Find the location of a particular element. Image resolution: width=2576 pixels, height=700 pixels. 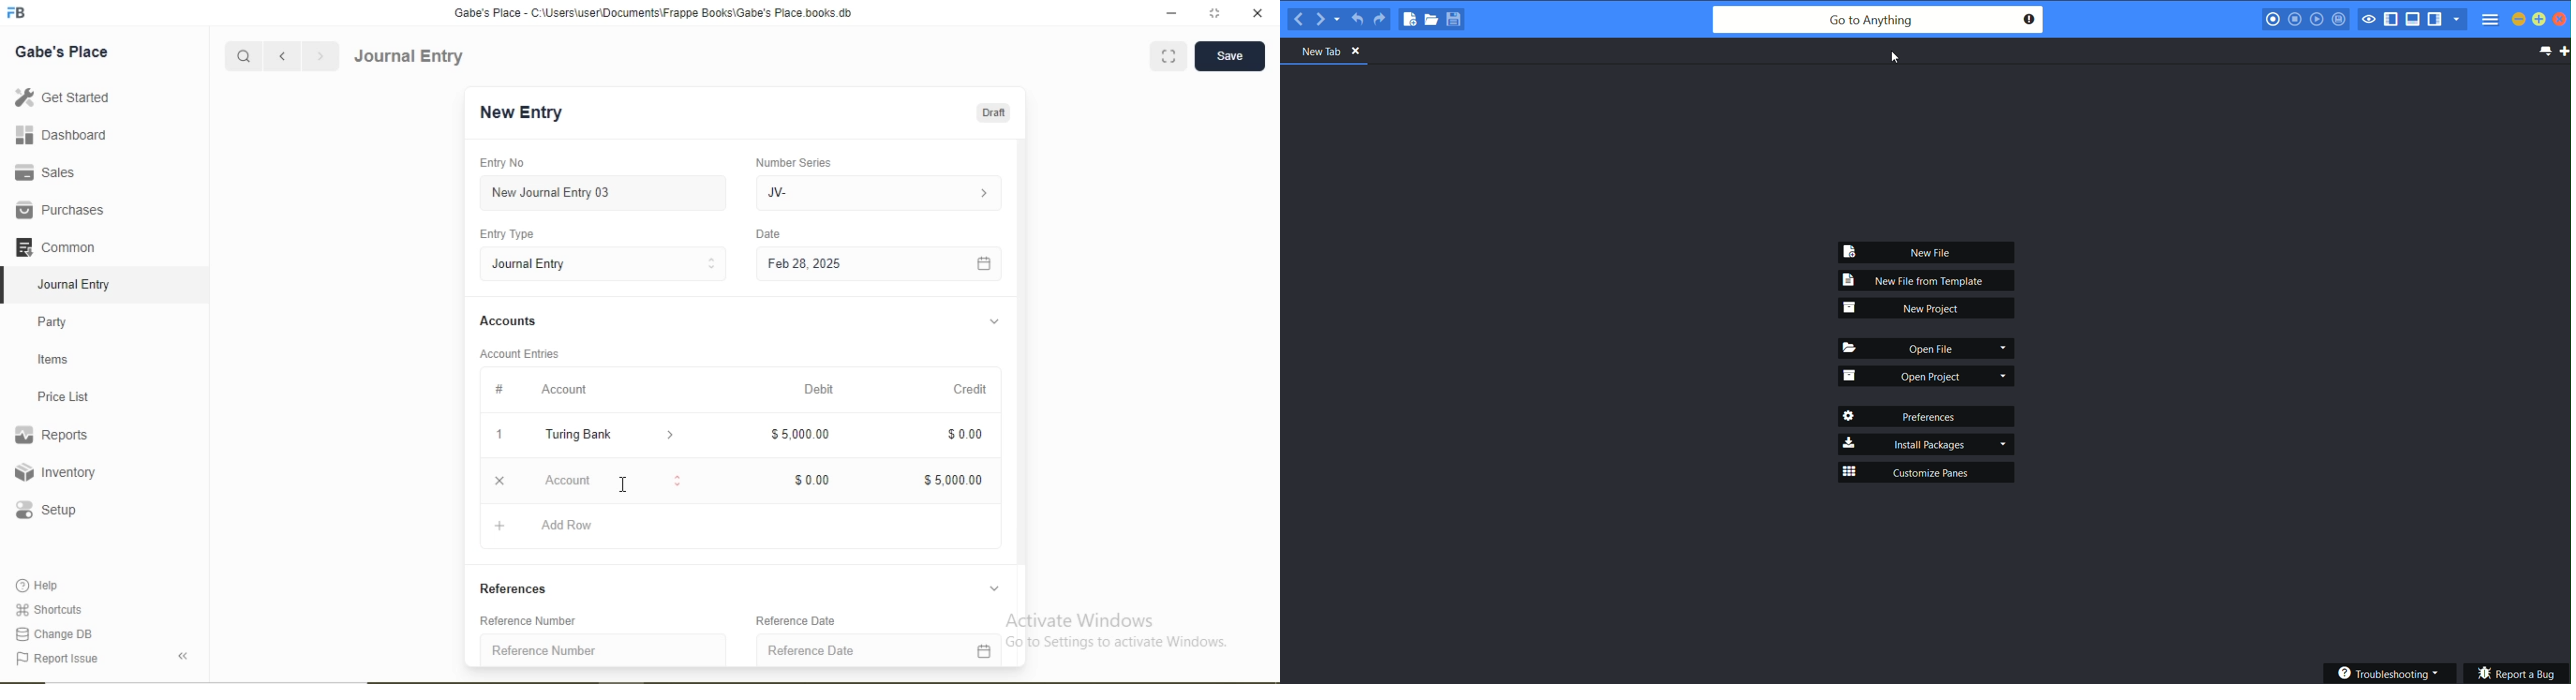

Journal Entry is located at coordinates (76, 285).